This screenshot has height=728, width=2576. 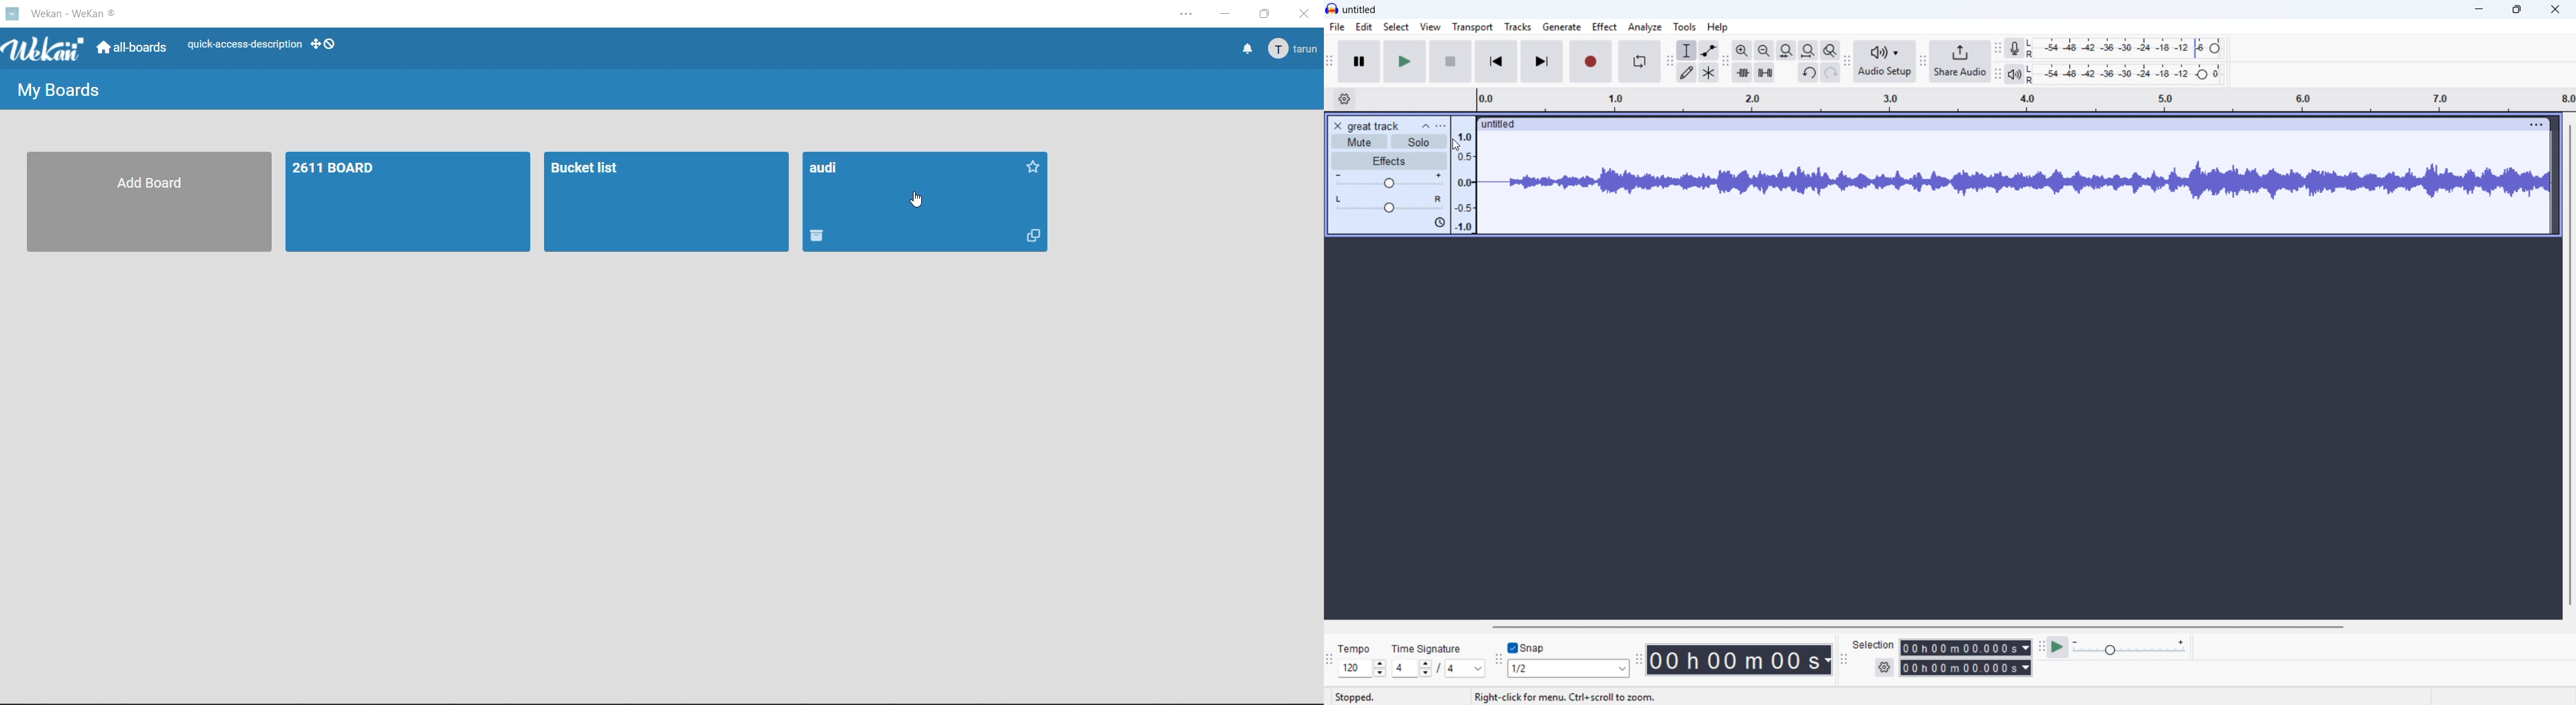 What do you see at coordinates (1338, 125) in the screenshot?
I see `Remove track ` at bounding box center [1338, 125].